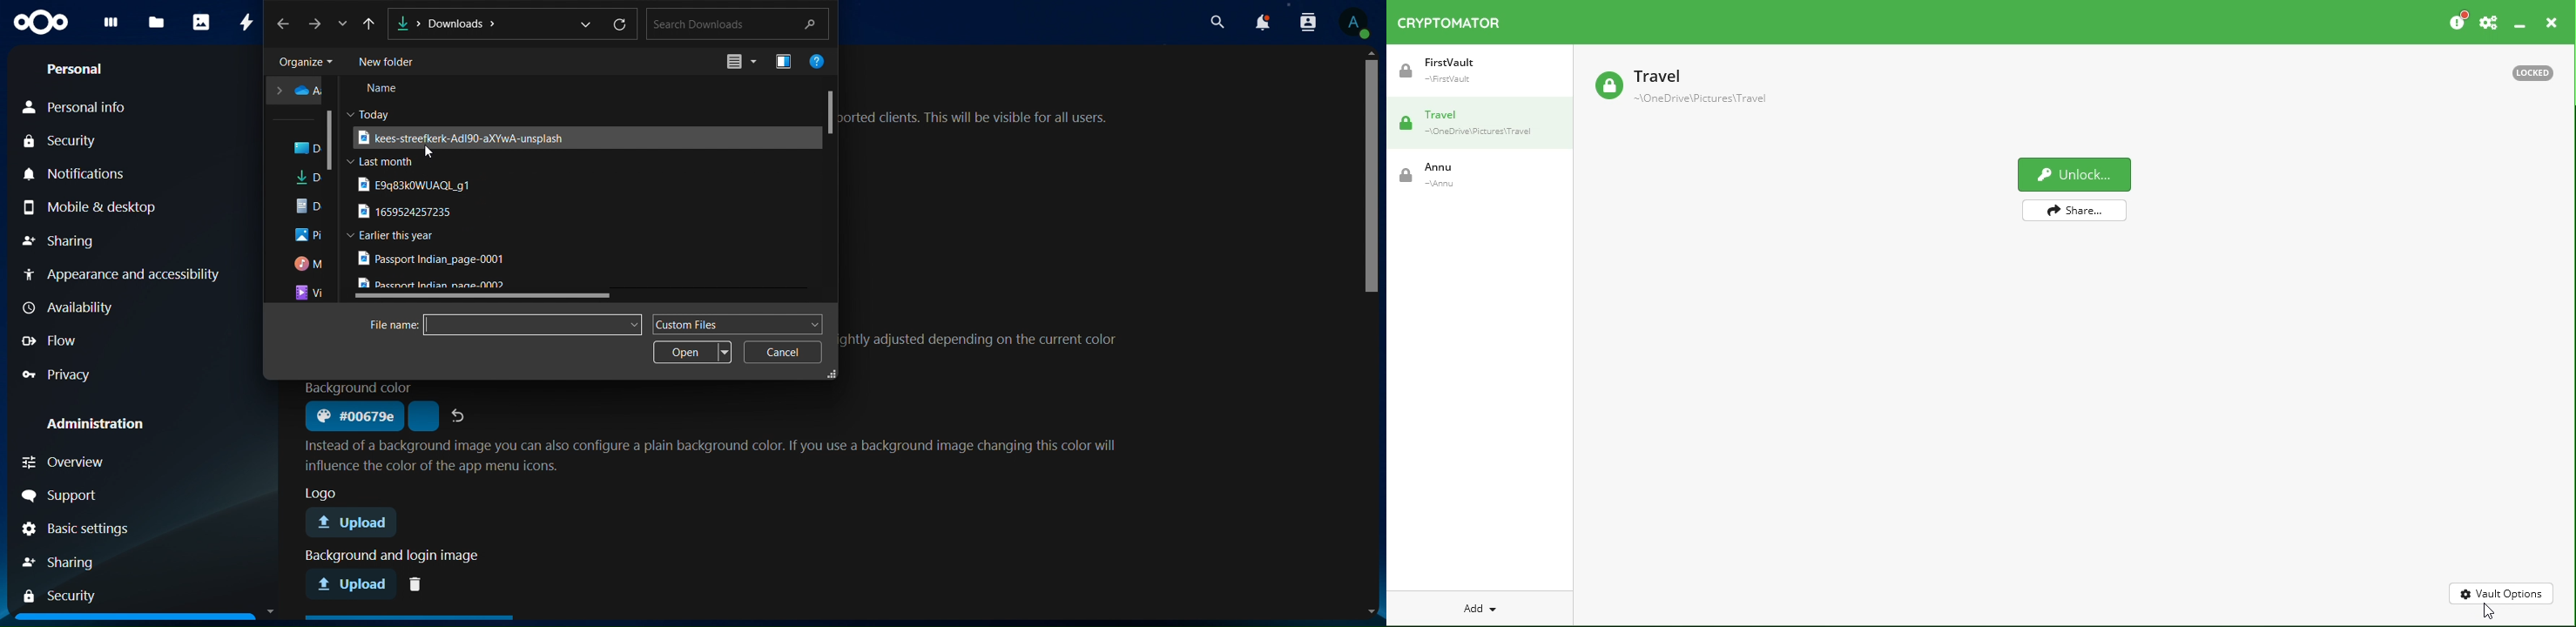 This screenshot has height=644, width=2576. Describe the element at coordinates (310, 264) in the screenshot. I see `musioc` at that location.